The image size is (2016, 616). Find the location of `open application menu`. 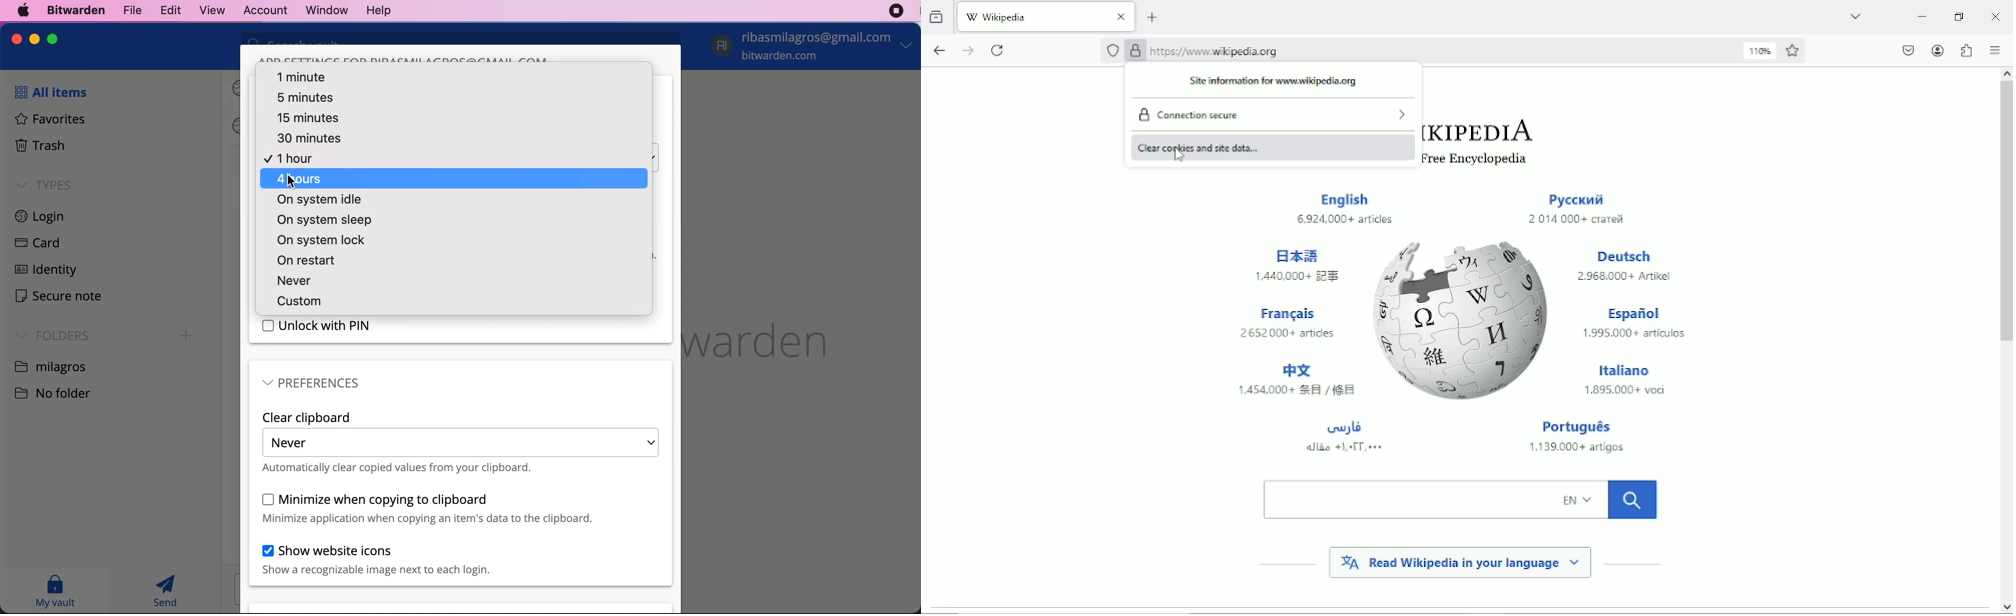

open application menu is located at coordinates (1994, 50).